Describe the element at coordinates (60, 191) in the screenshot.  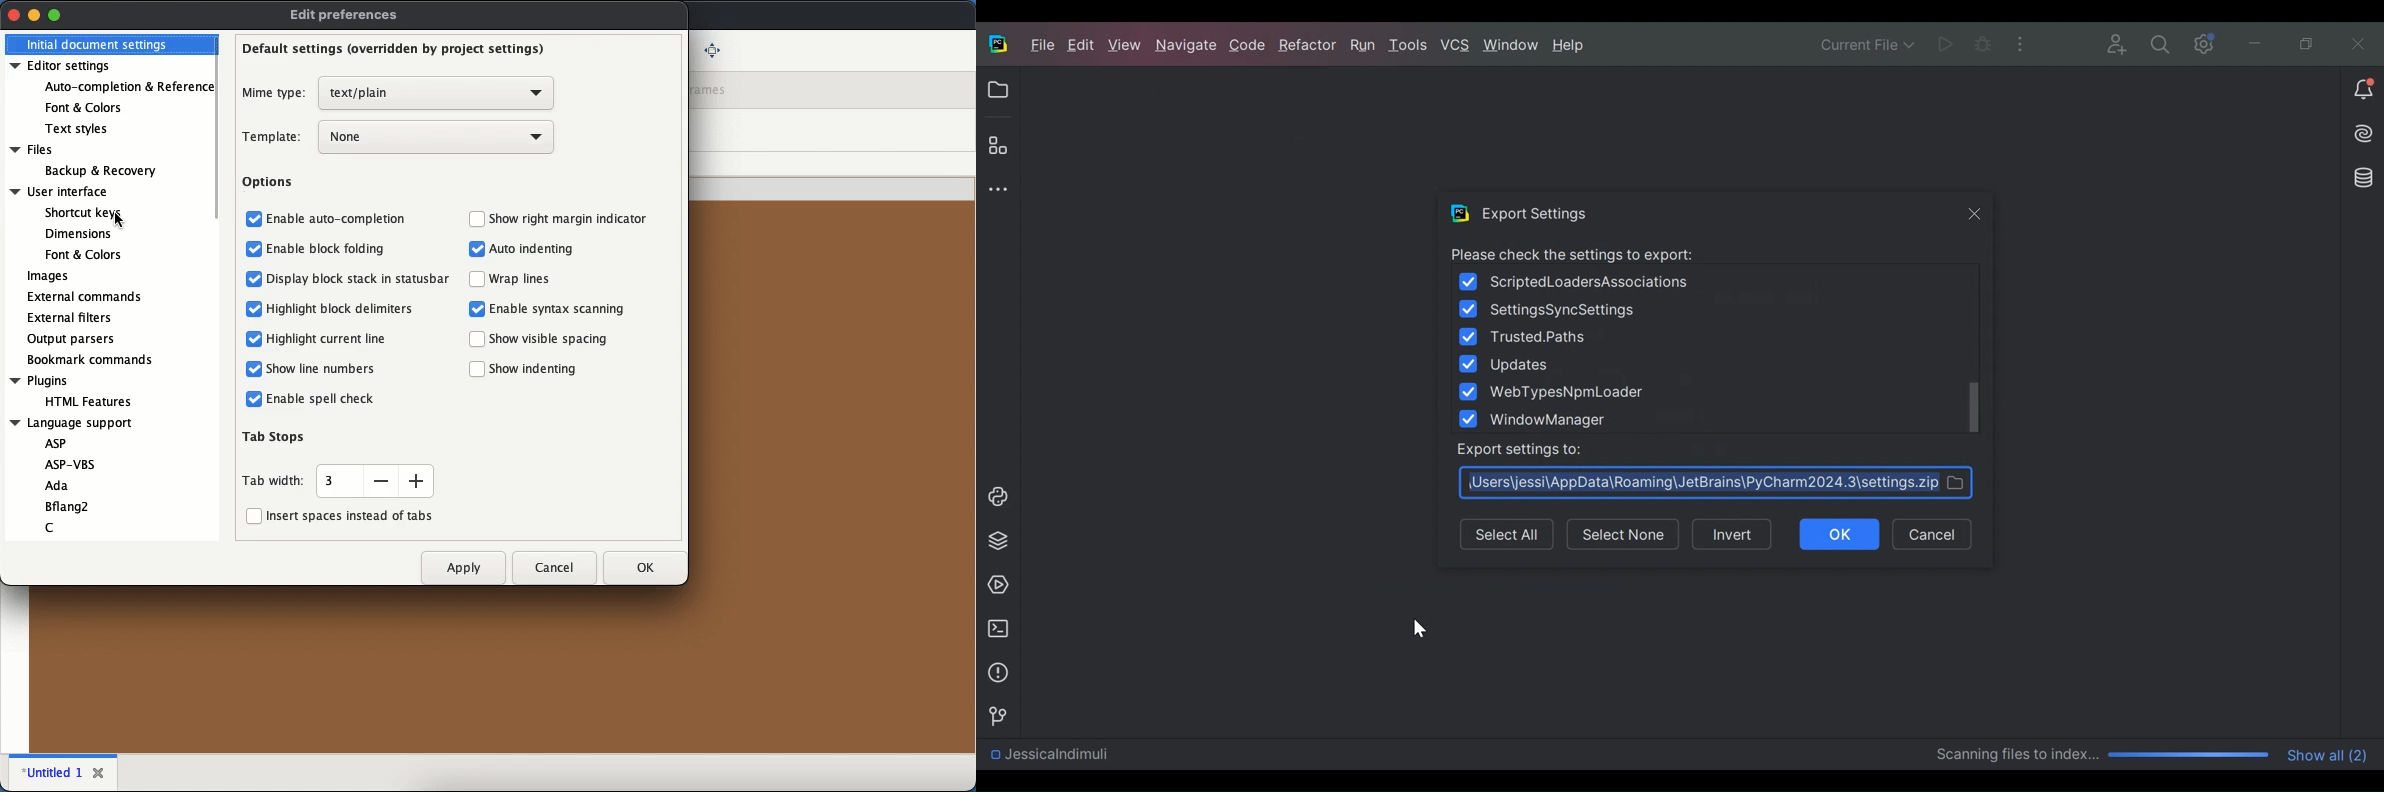
I see `user interface` at that location.